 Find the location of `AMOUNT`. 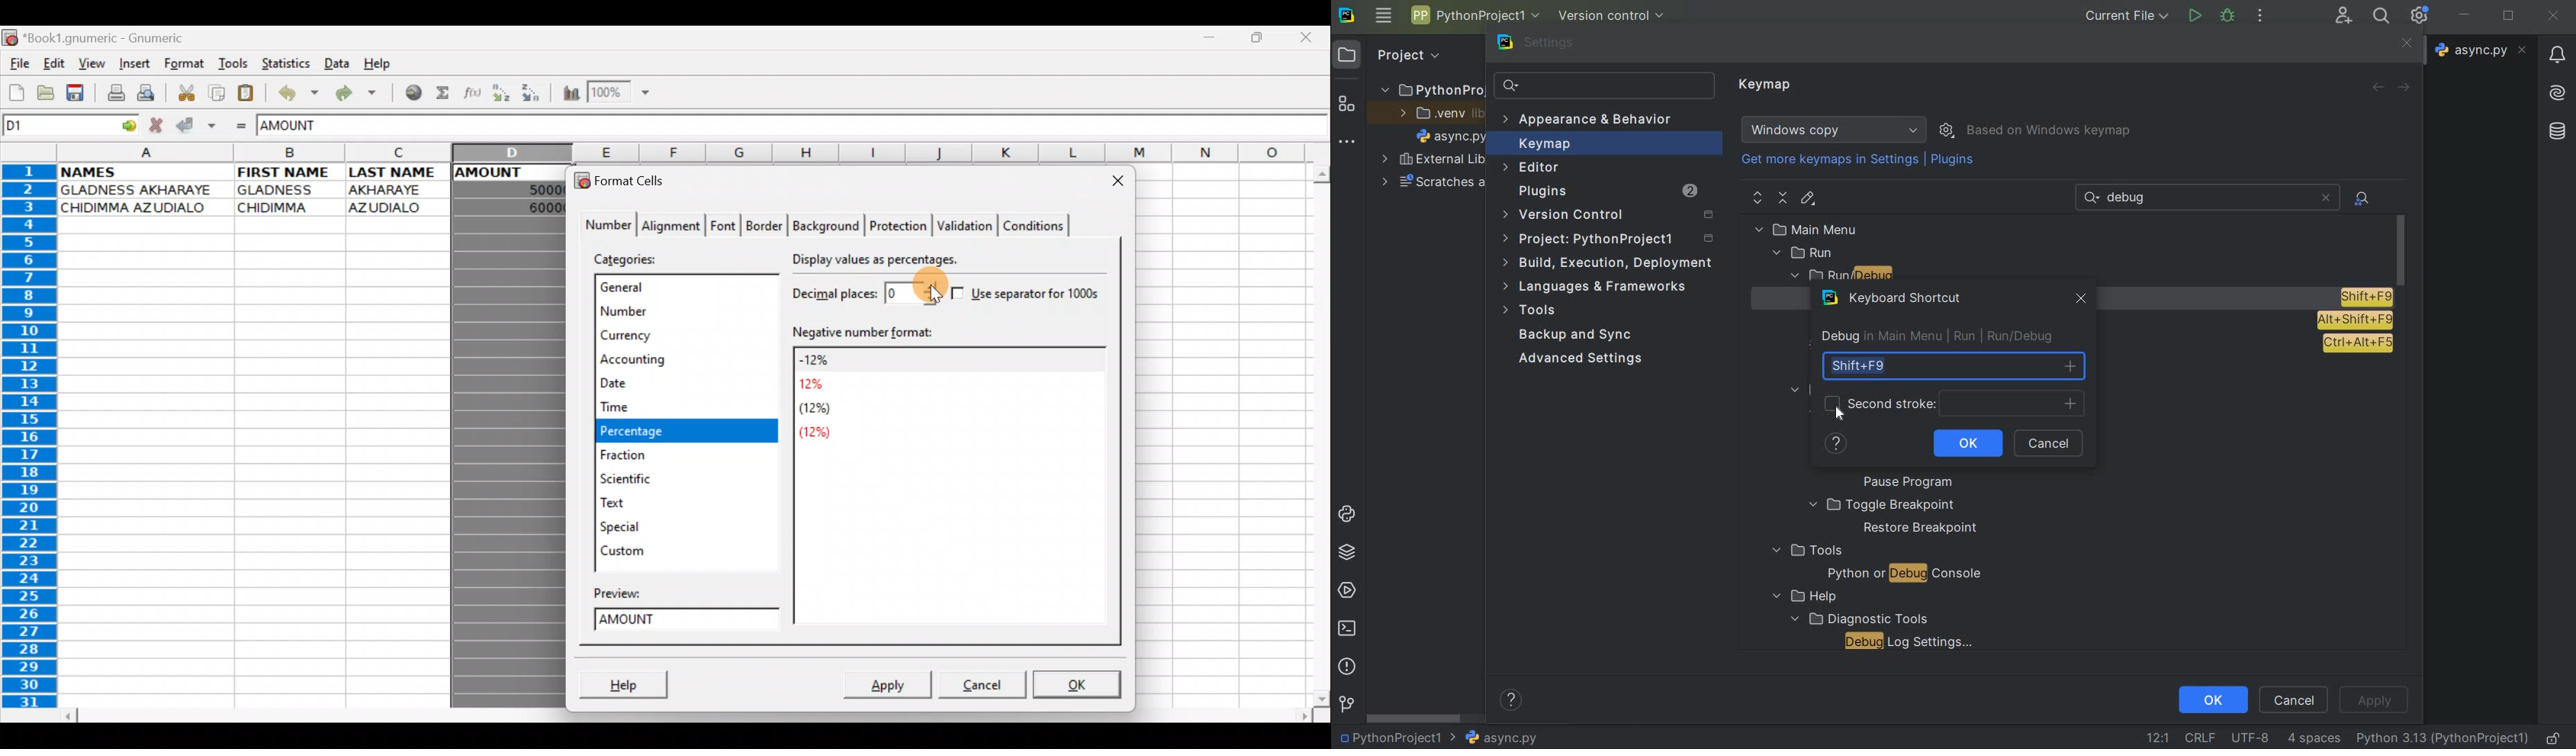

AMOUNT is located at coordinates (304, 127).